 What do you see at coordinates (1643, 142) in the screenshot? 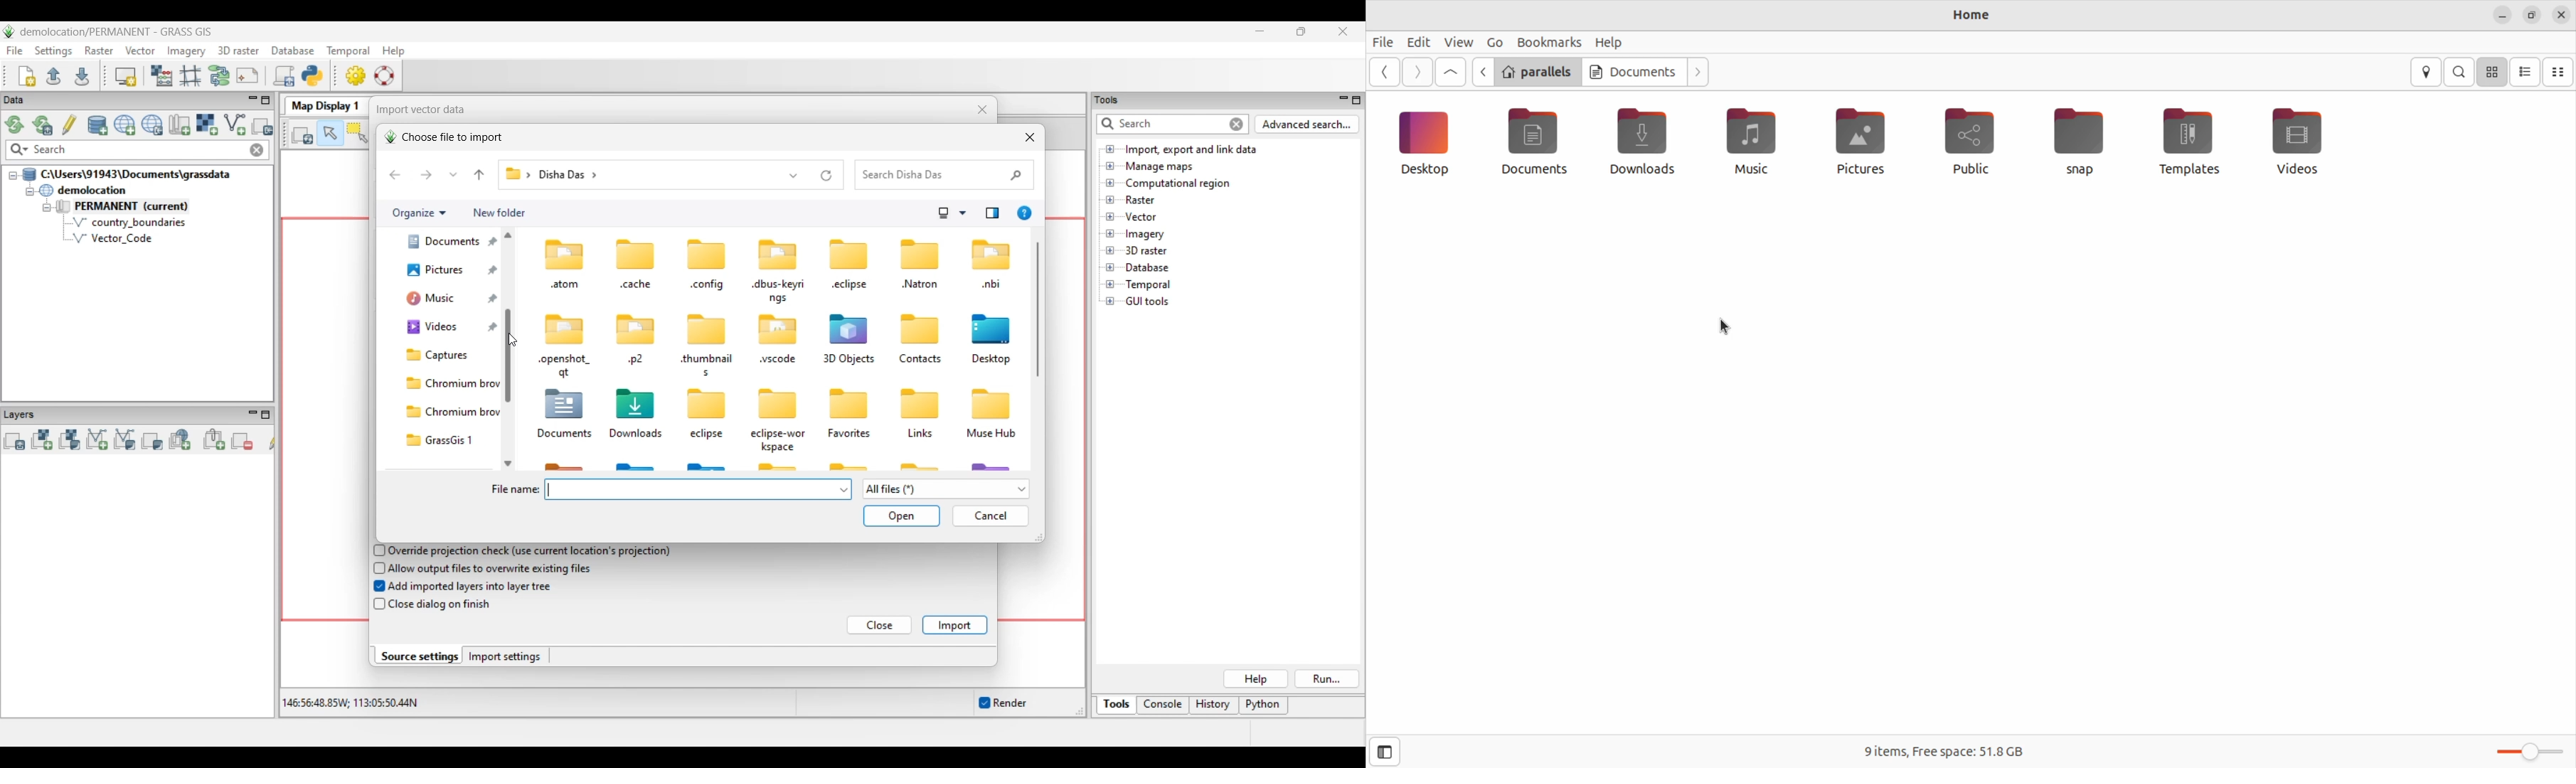
I see `Pictures file` at bounding box center [1643, 142].